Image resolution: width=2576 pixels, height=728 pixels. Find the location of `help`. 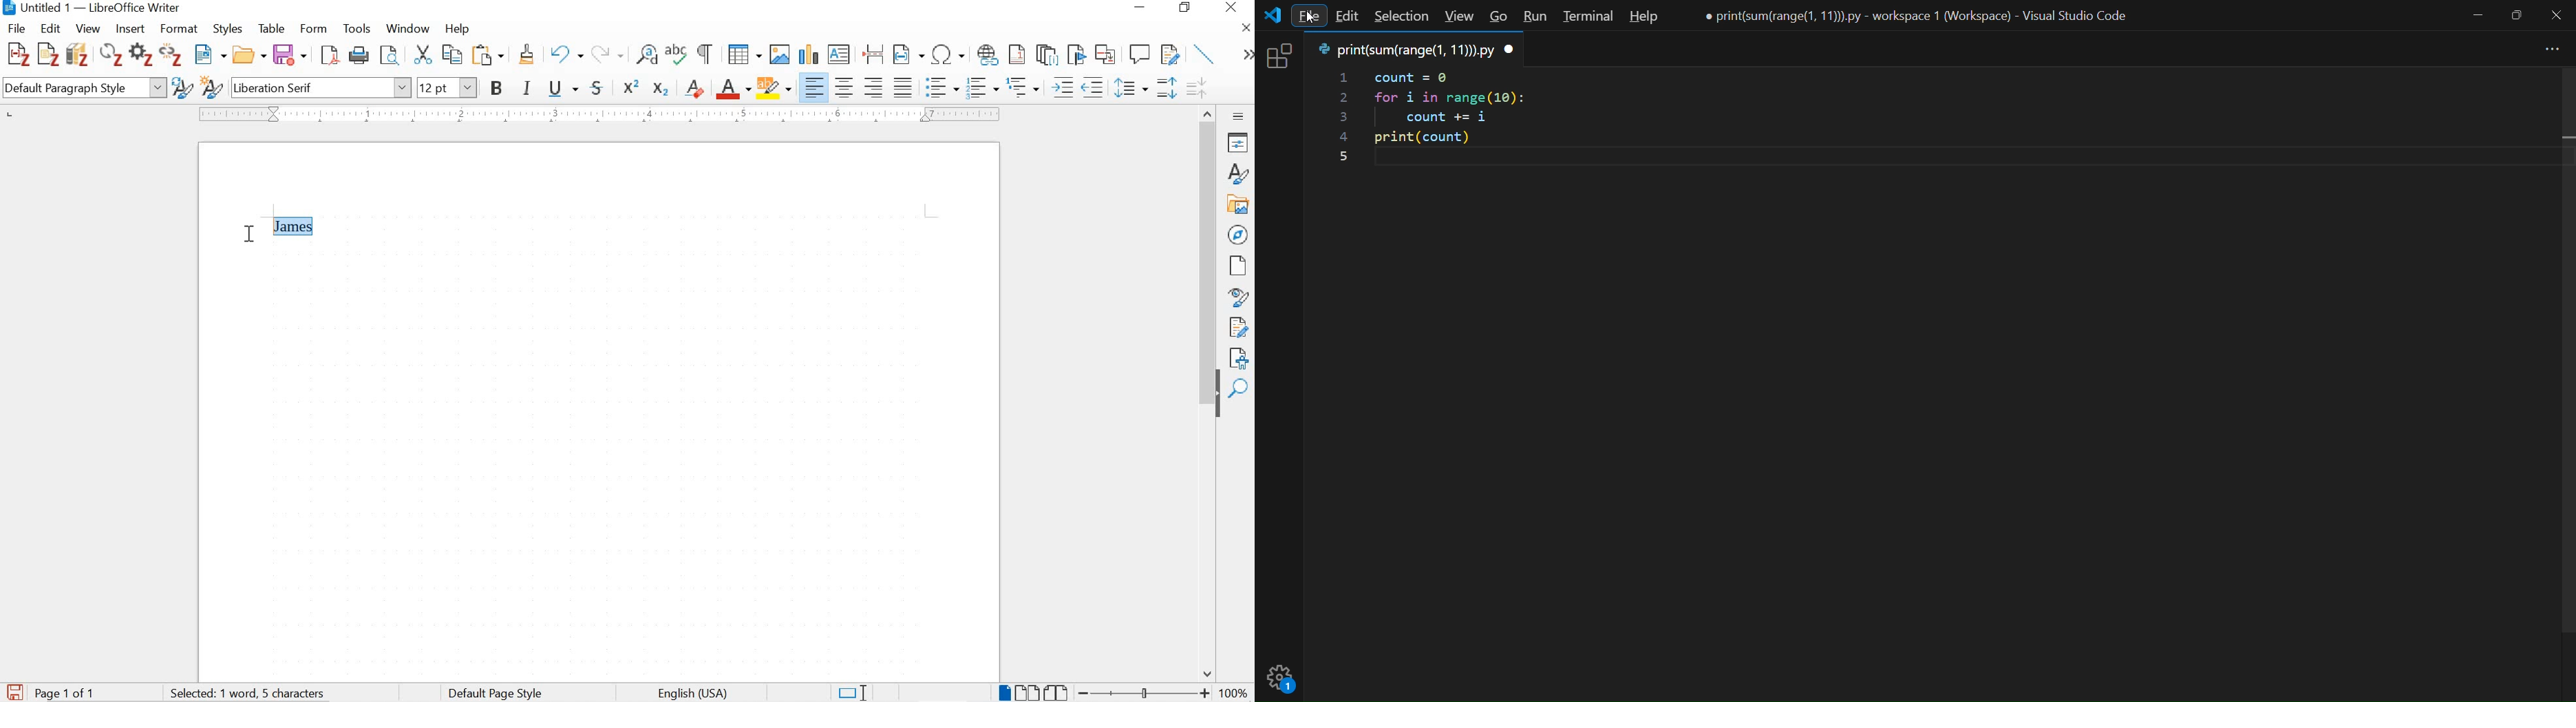

help is located at coordinates (456, 29).